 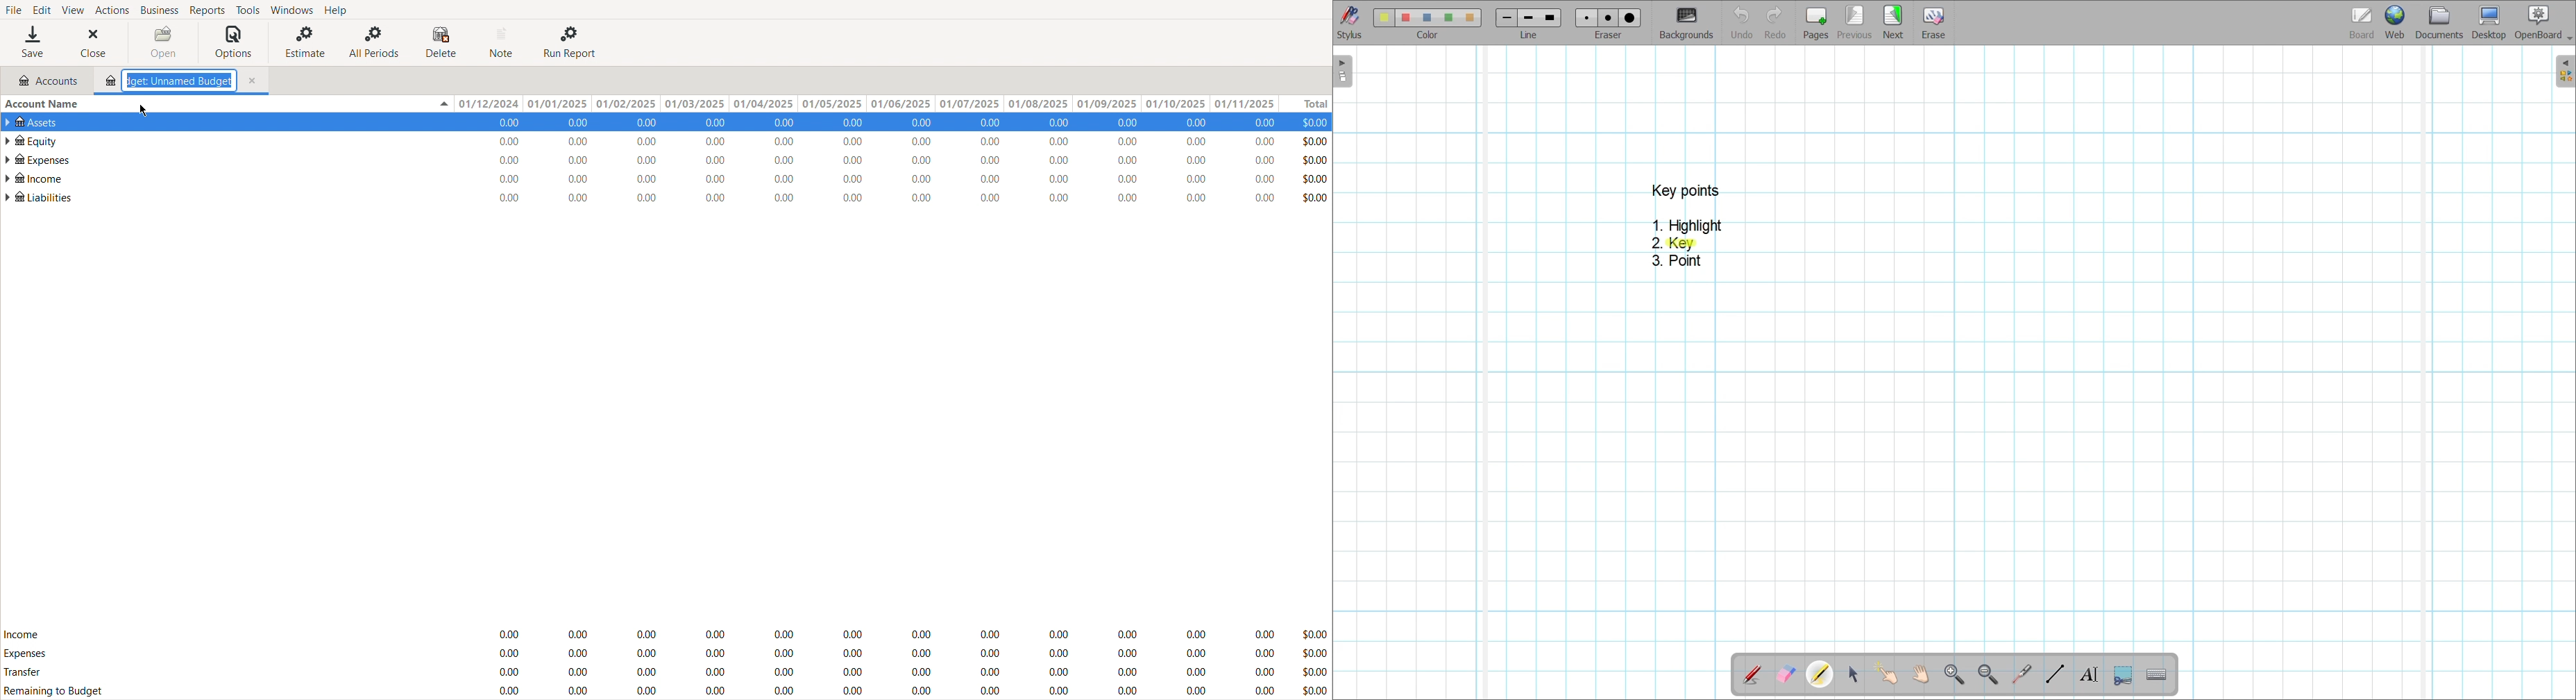 What do you see at coordinates (56, 692) in the screenshot?
I see `Remaining to Budget` at bounding box center [56, 692].